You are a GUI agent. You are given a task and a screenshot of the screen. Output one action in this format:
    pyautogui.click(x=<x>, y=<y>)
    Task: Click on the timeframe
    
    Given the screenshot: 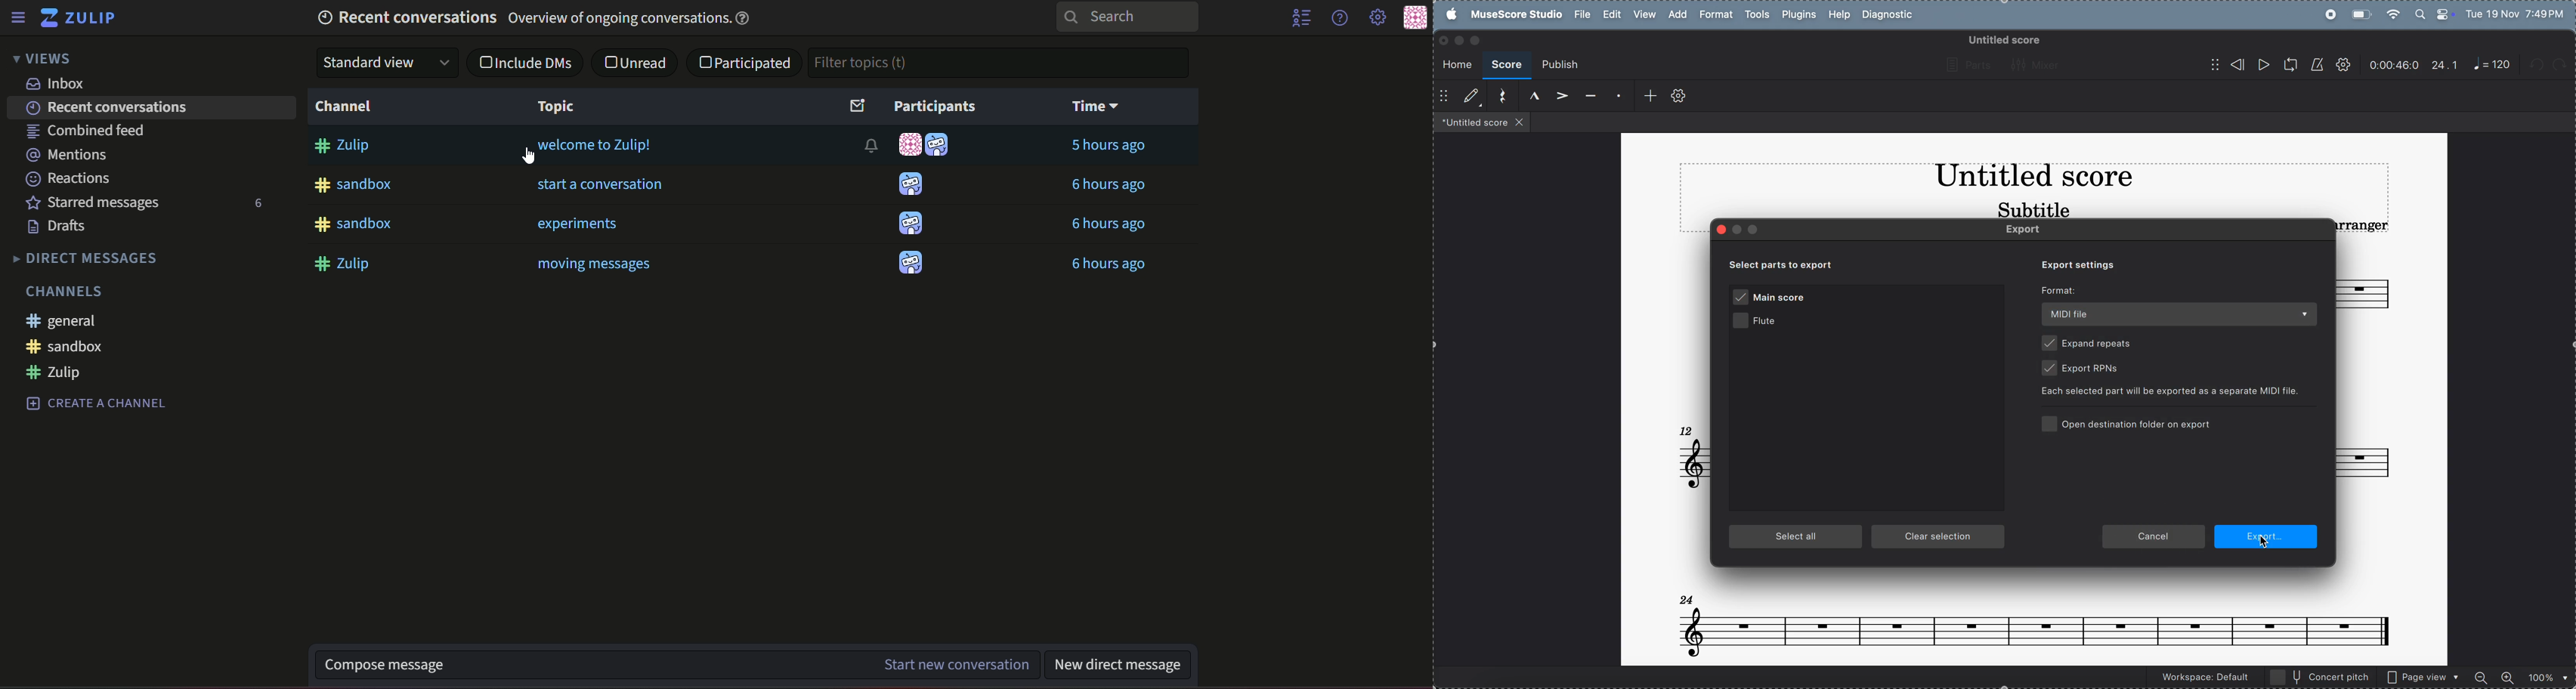 What is the action you would take?
    pyautogui.click(x=2394, y=65)
    